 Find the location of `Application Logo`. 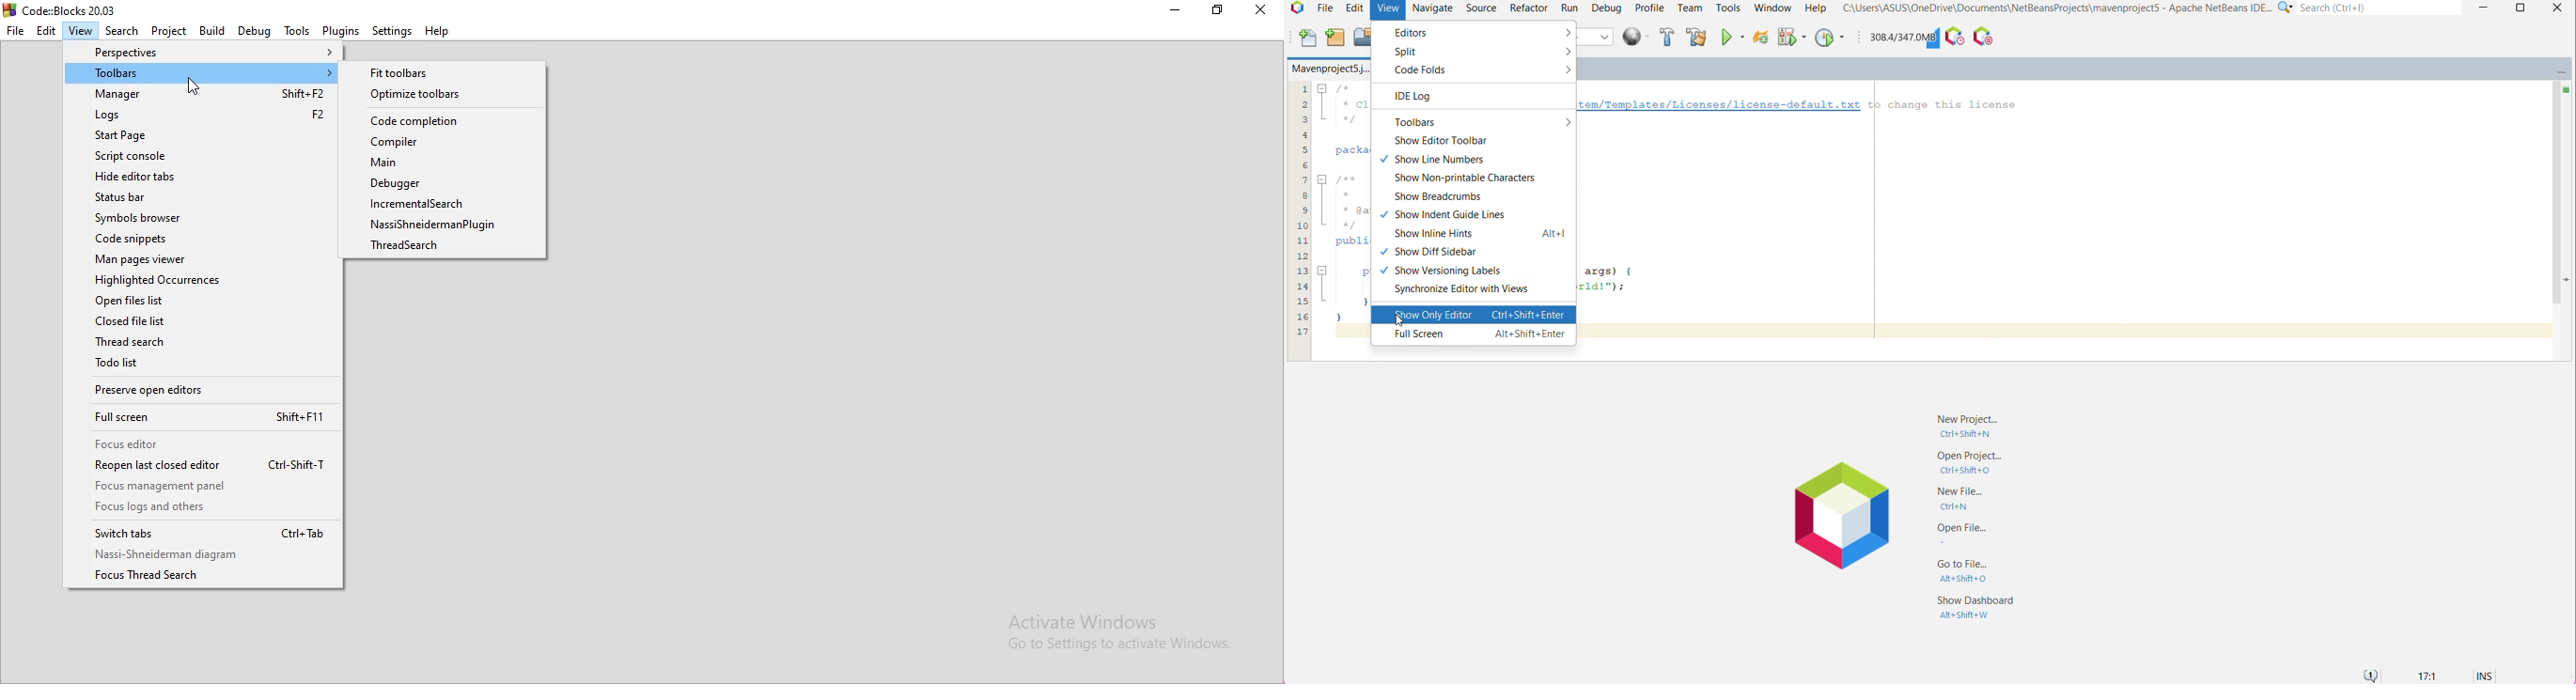

Application Logo is located at coordinates (1295, 9).